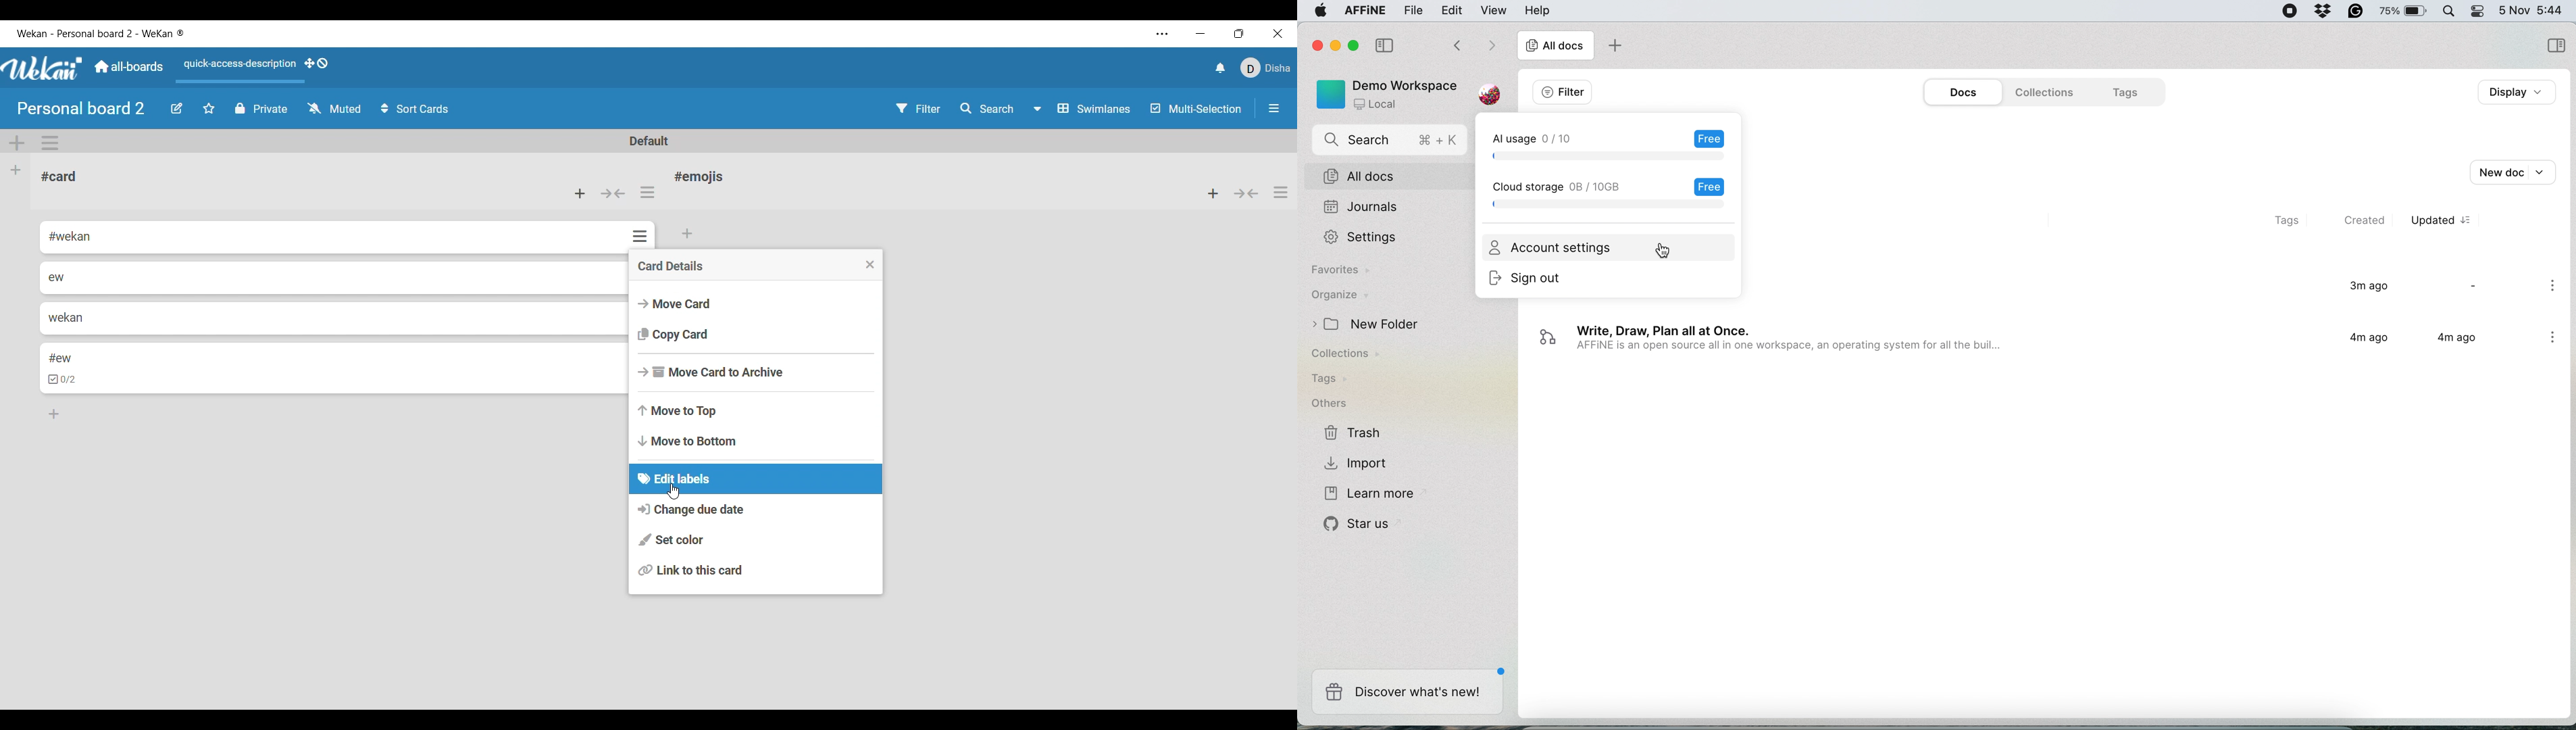 The image size is (2576, 756). What do you see at coordinates (80, 108) in the screenshot?
I see `Board name` at bounding box center [80, 108].